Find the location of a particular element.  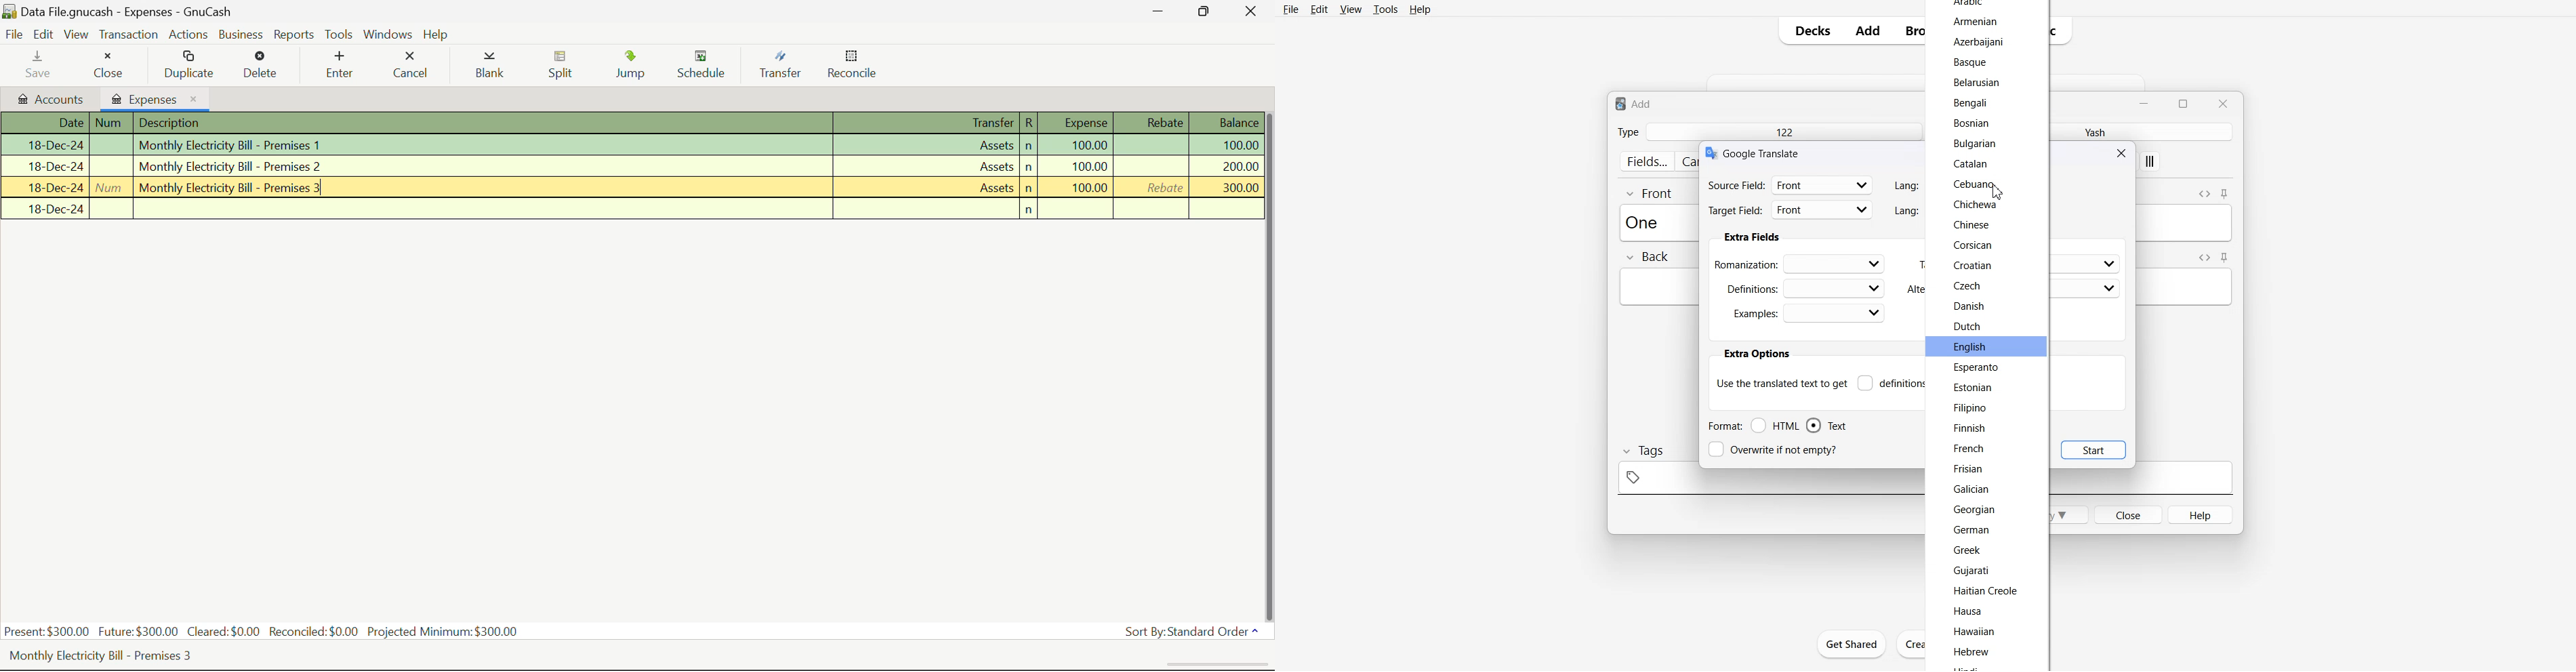

Split is located at coordinates (567, 66).